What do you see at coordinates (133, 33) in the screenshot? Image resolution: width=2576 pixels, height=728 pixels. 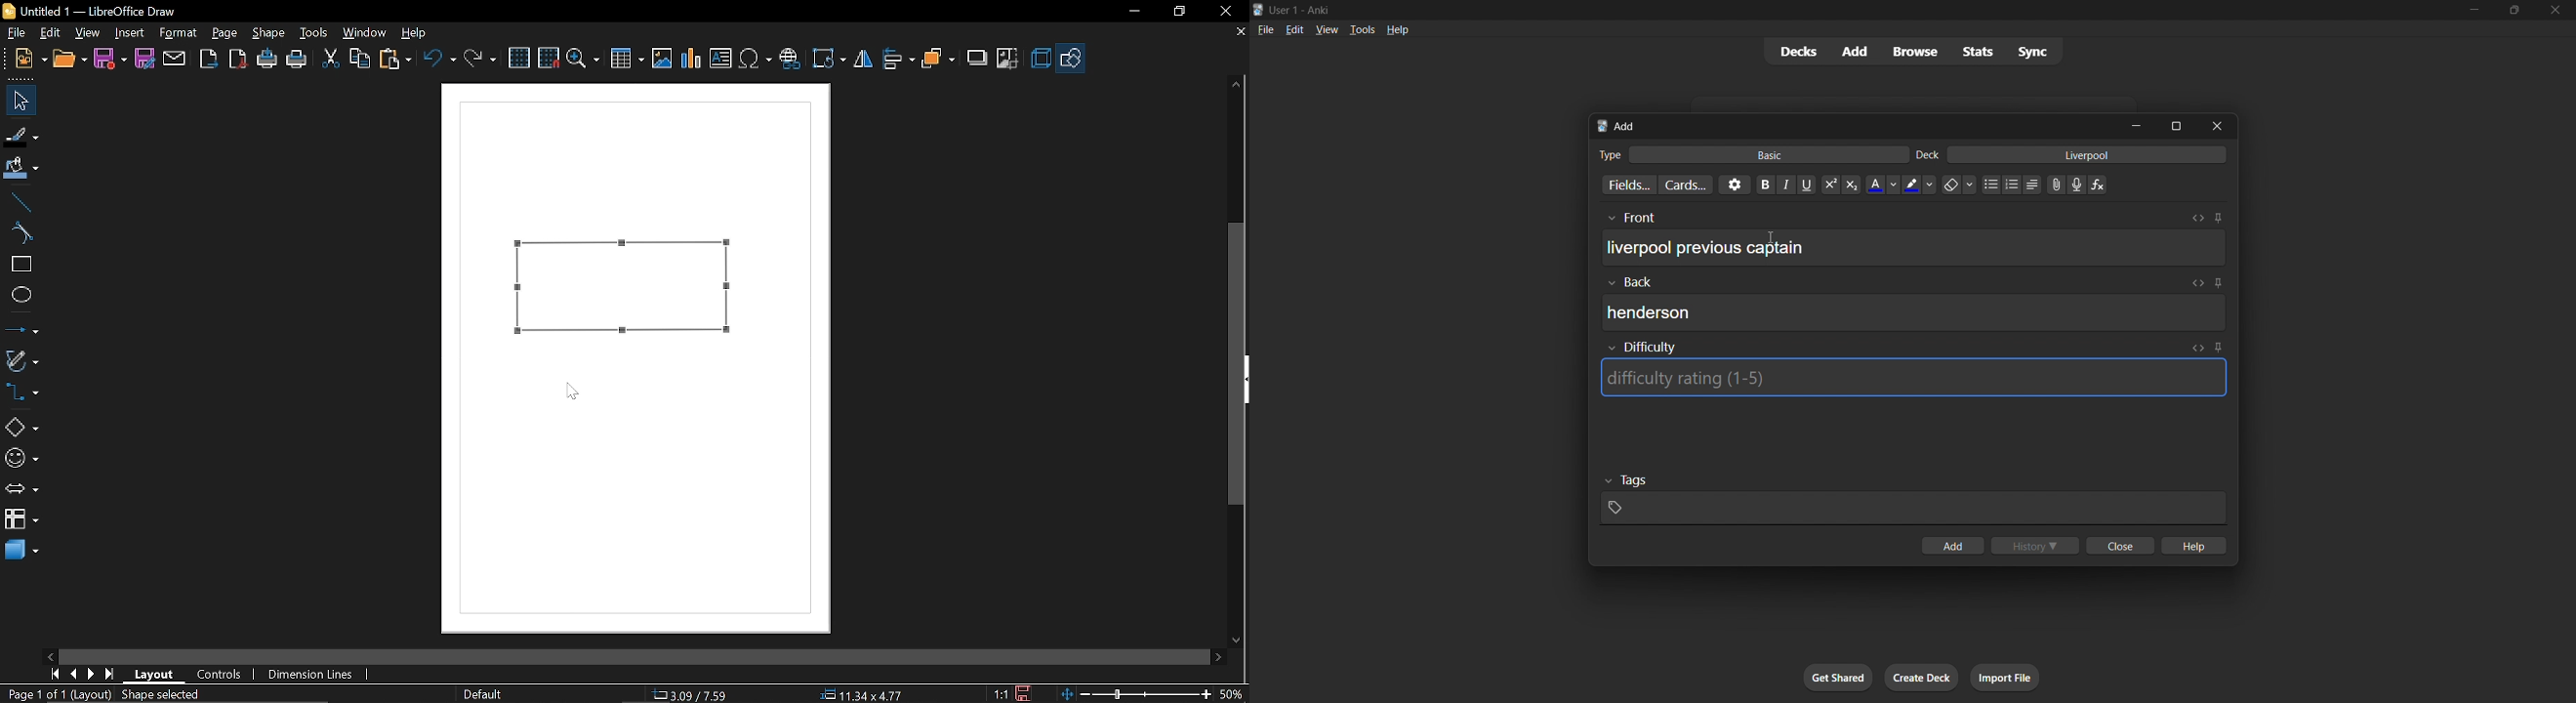 I see `insert` at bounding box center [133, 33].